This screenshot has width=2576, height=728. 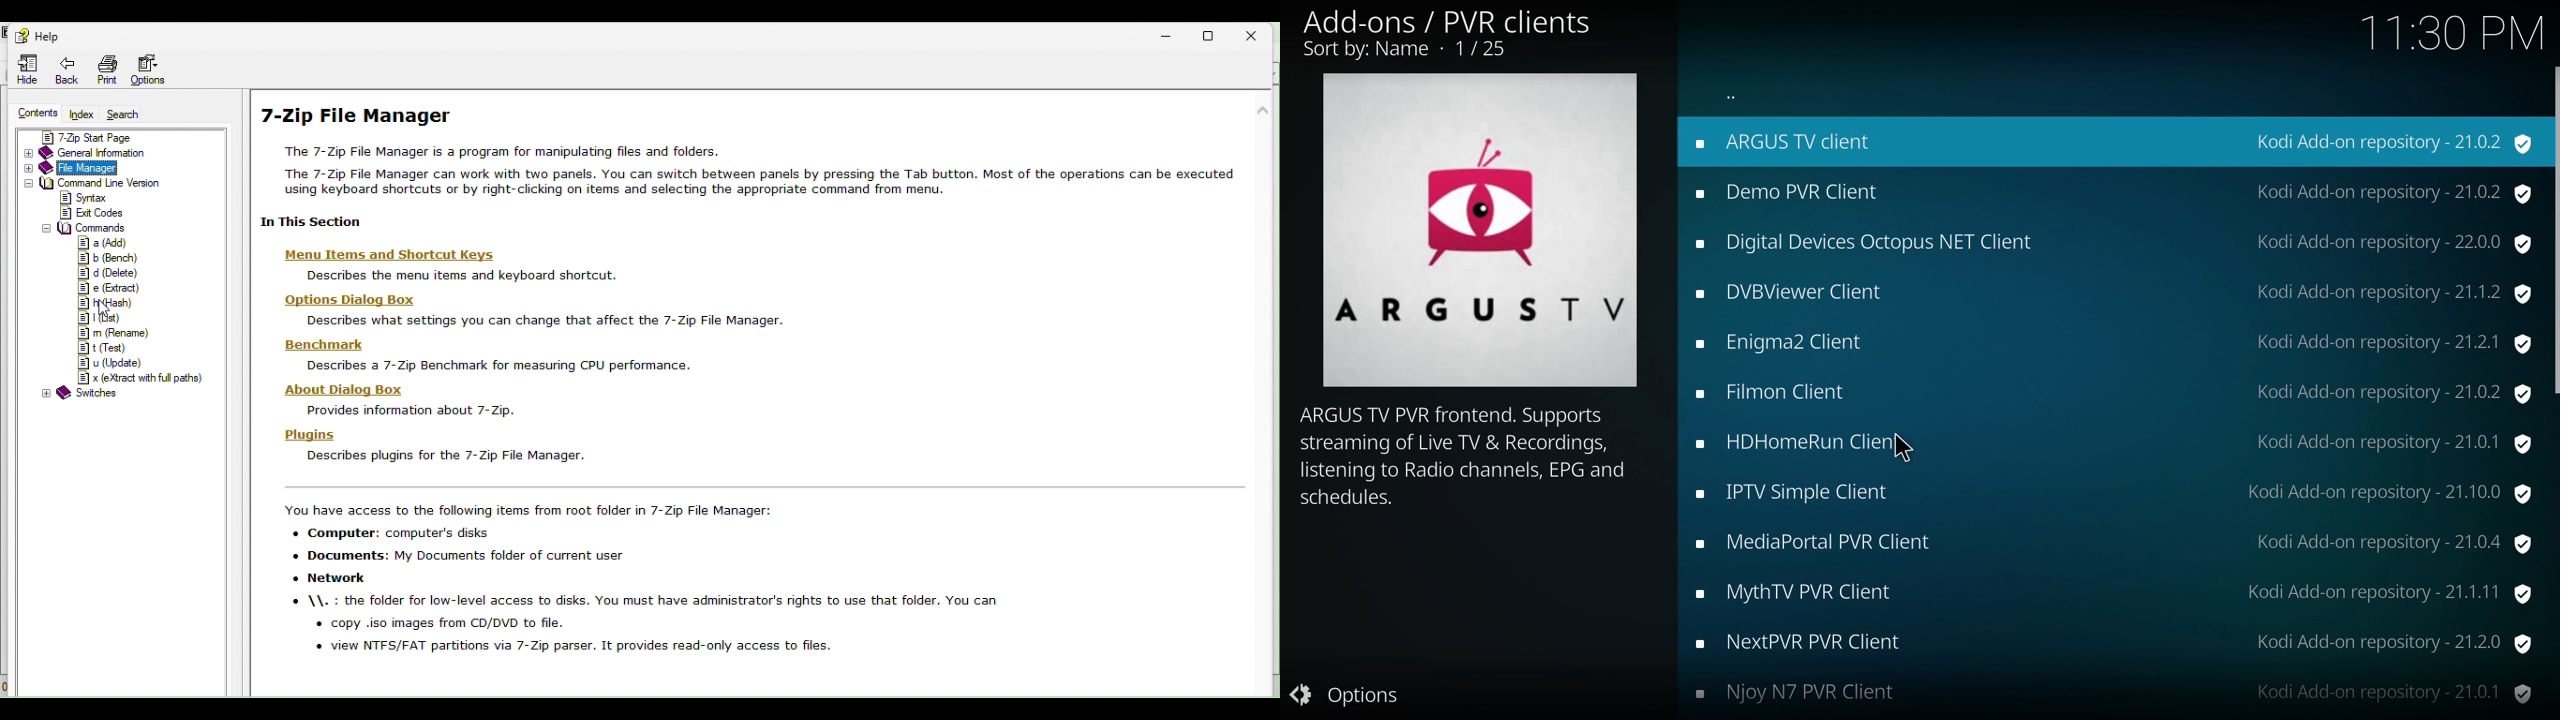 I want to click on d(delete), so click(x=106, y=273).